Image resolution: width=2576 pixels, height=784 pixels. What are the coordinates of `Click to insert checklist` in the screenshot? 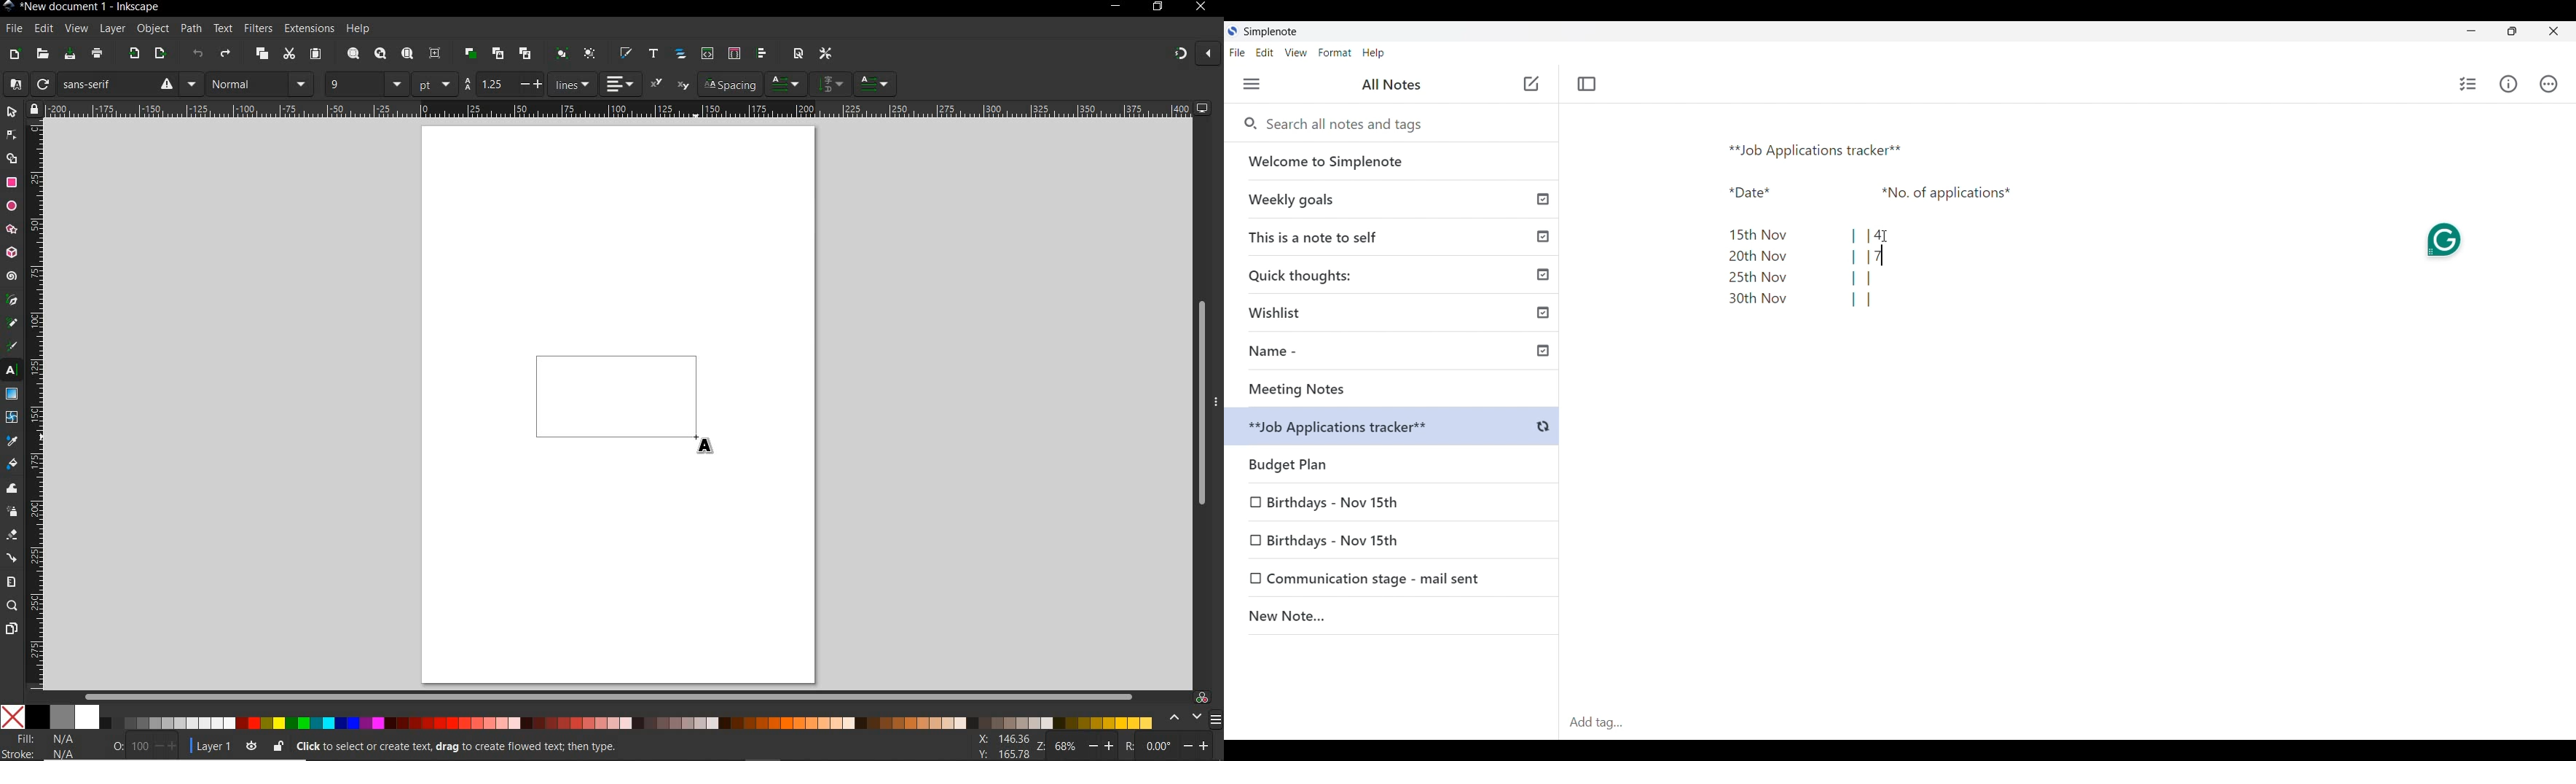 It's located at (2469, 84).